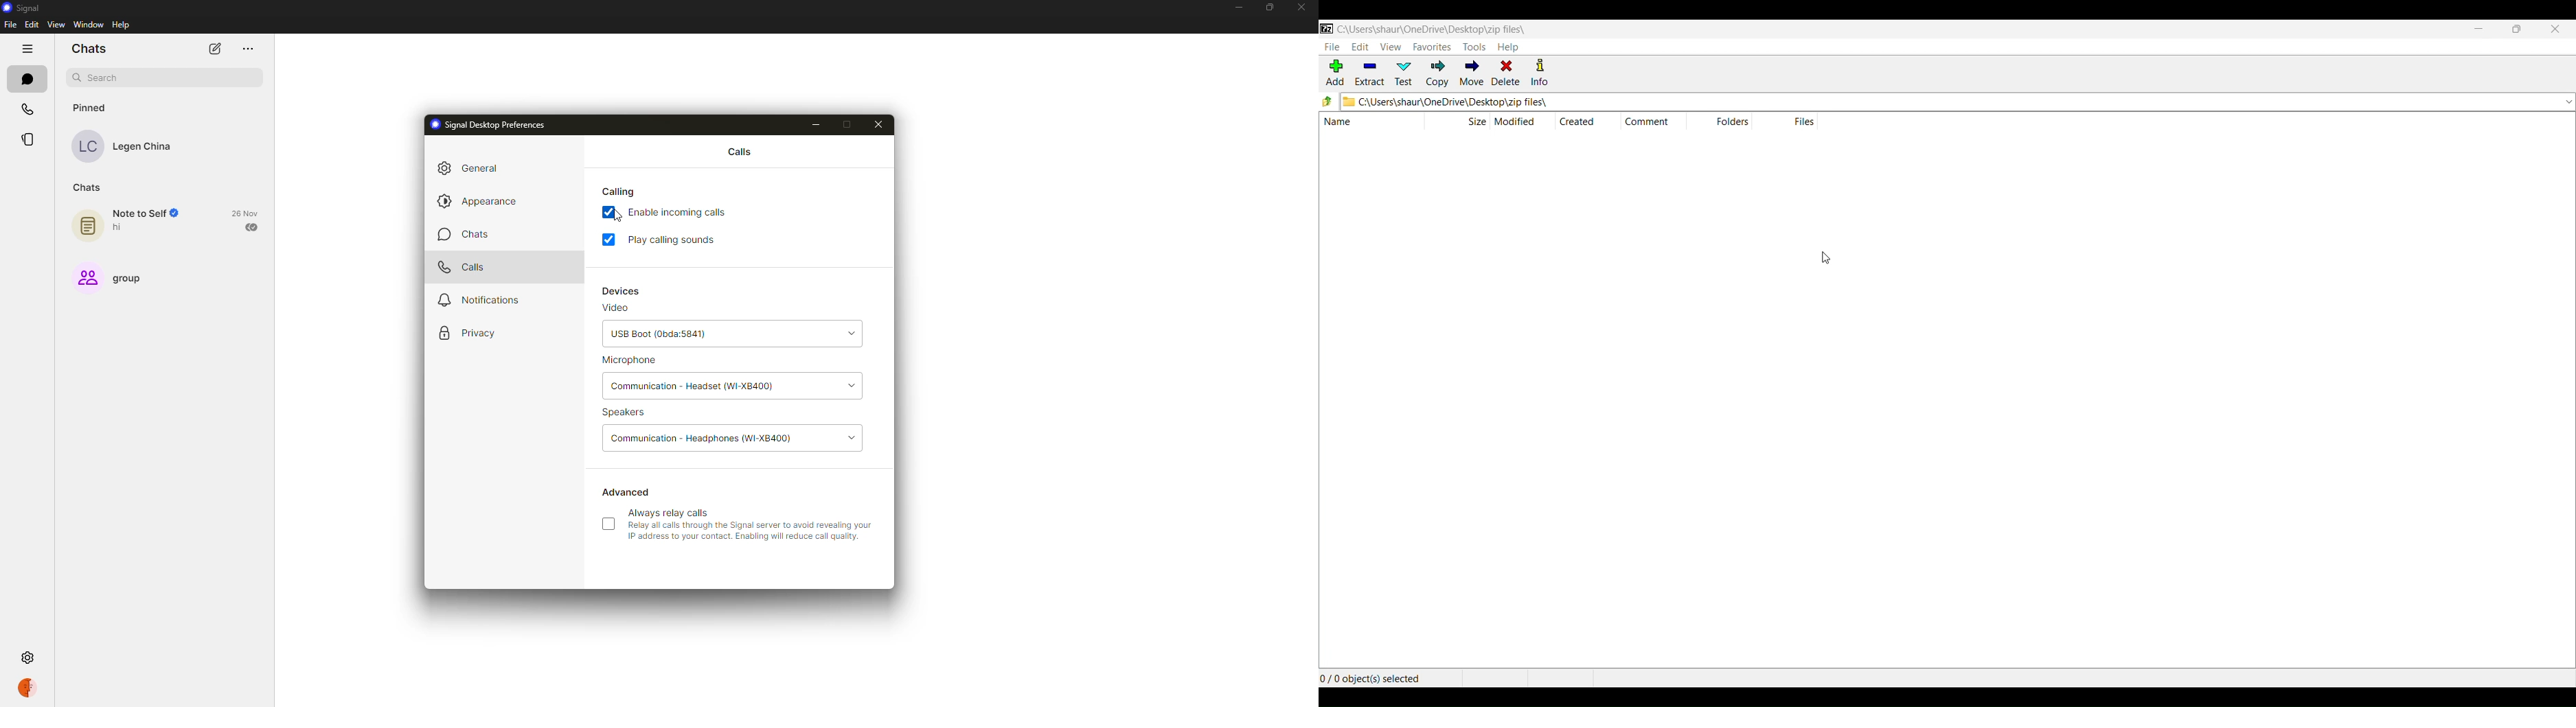  What do you see at coordinates (676, 240) in the screenshot?
I see `play calling sounds` at bounding box center [676, 240].